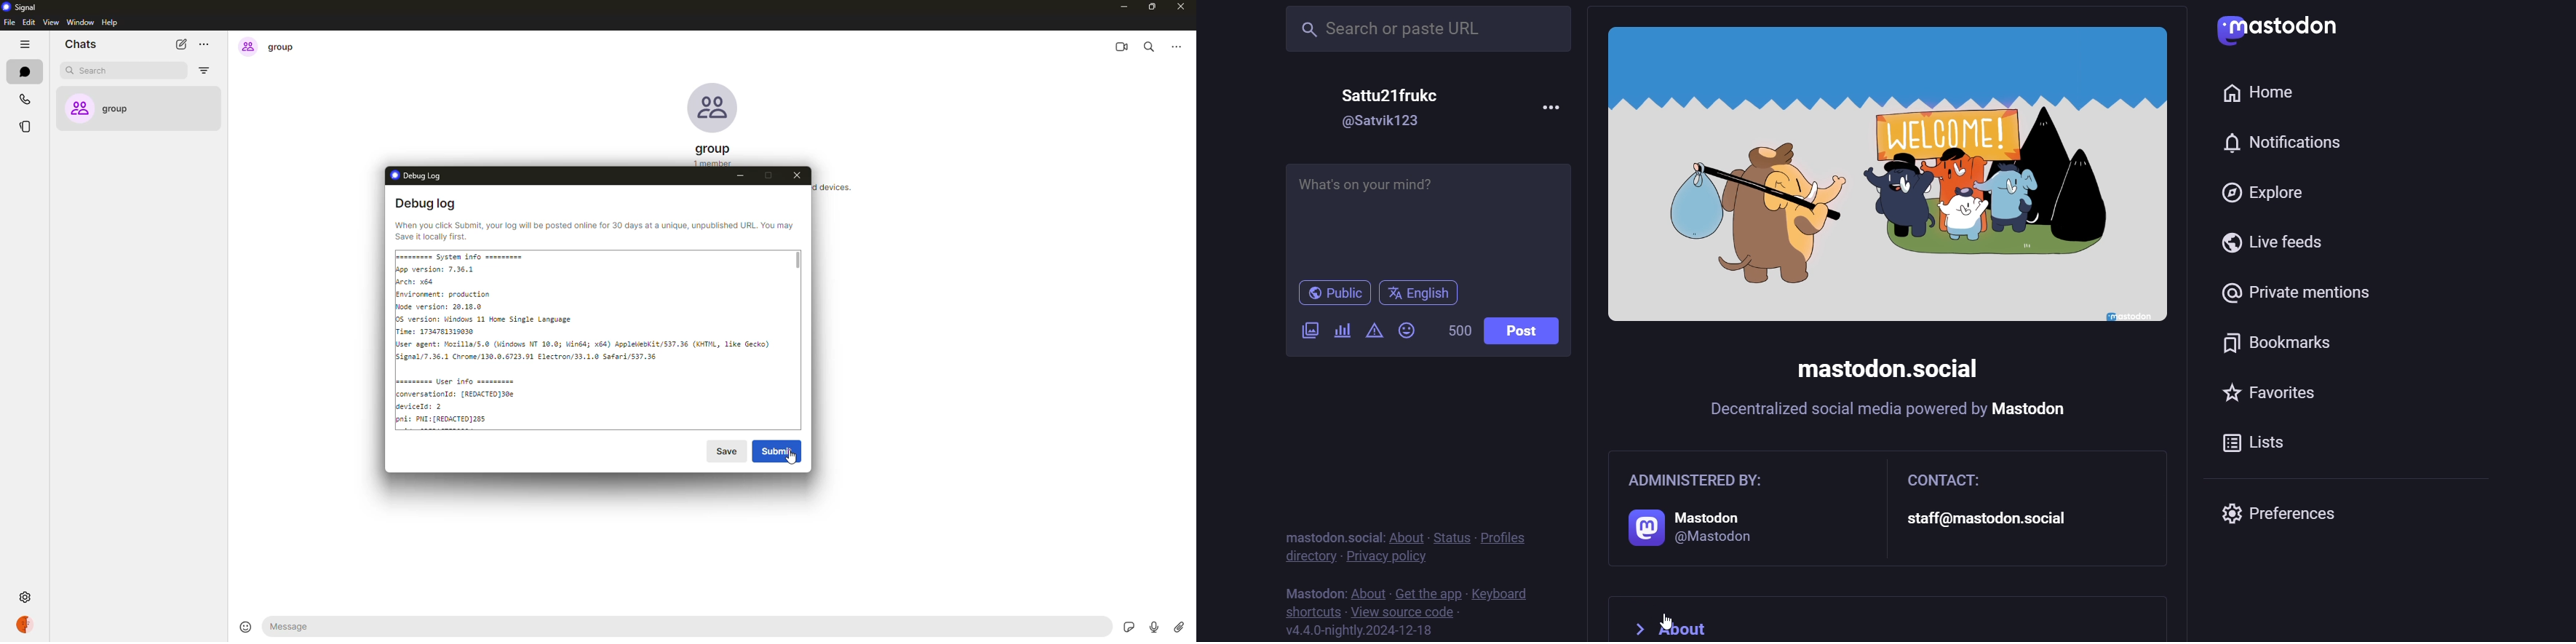 This screenshot has width=2576, height=644. Describe the element at coordinates (791, 461) in the screenshot. I see `cursor` at that location.